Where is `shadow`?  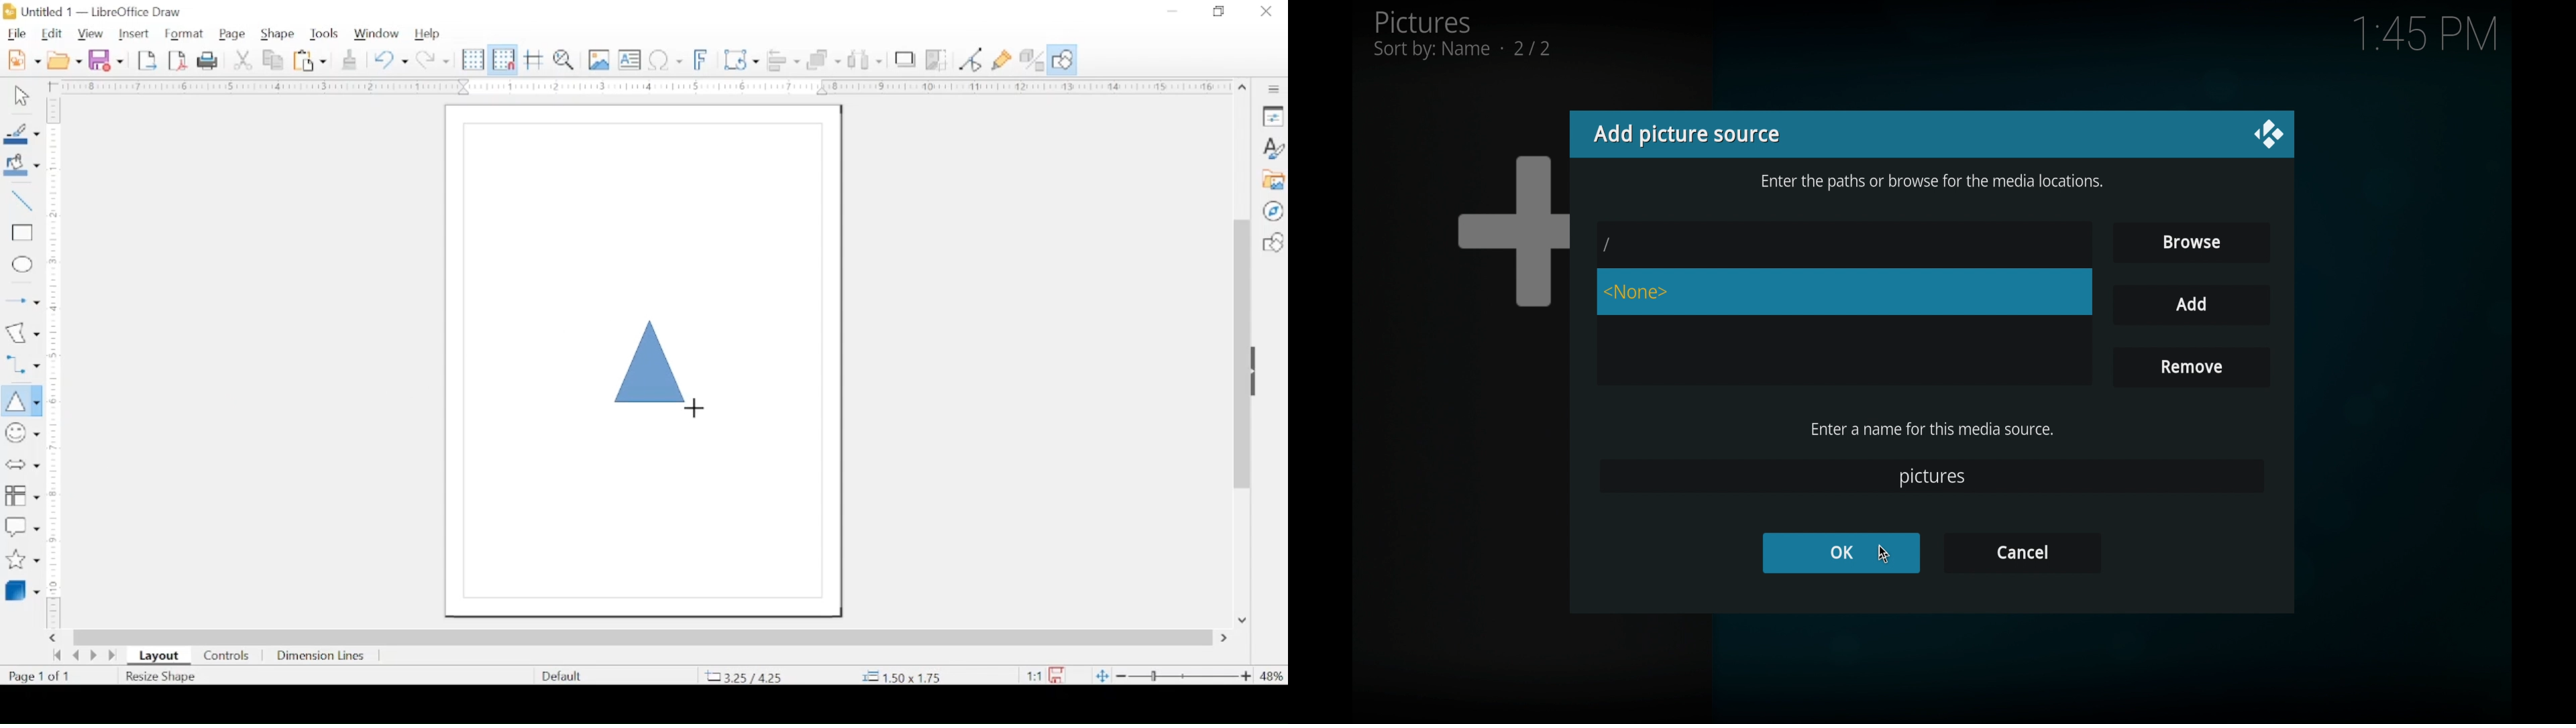 shadow is located at coordinates (906, 59).